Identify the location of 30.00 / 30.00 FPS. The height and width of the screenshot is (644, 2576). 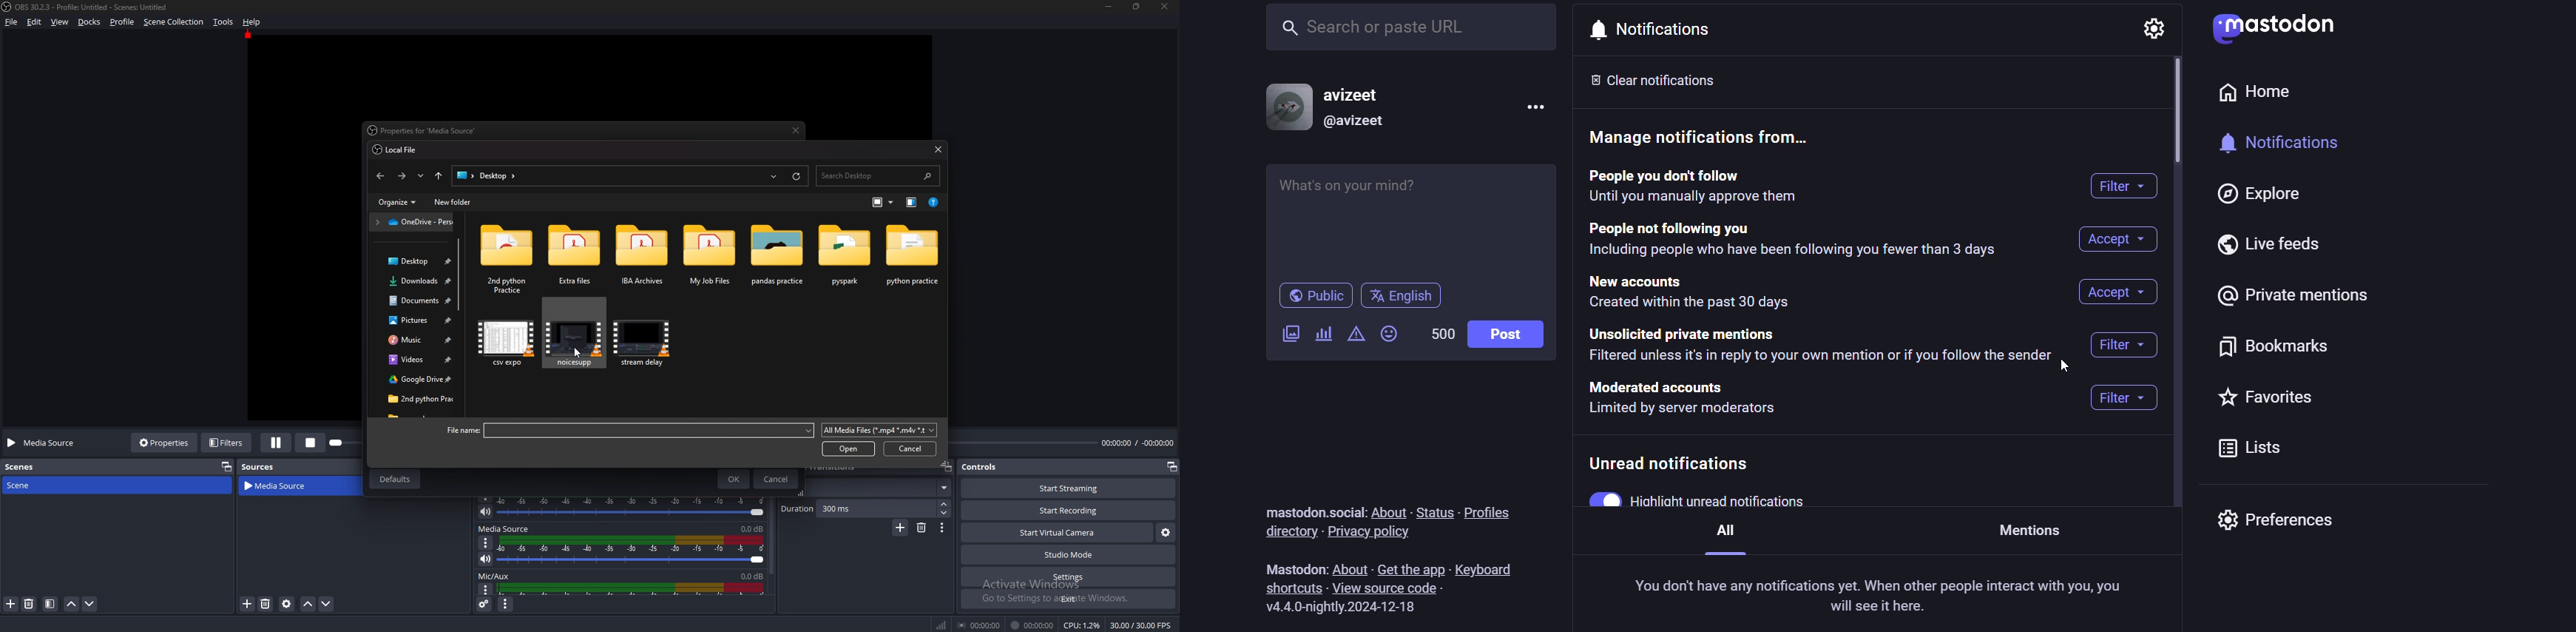
(1140, 625).